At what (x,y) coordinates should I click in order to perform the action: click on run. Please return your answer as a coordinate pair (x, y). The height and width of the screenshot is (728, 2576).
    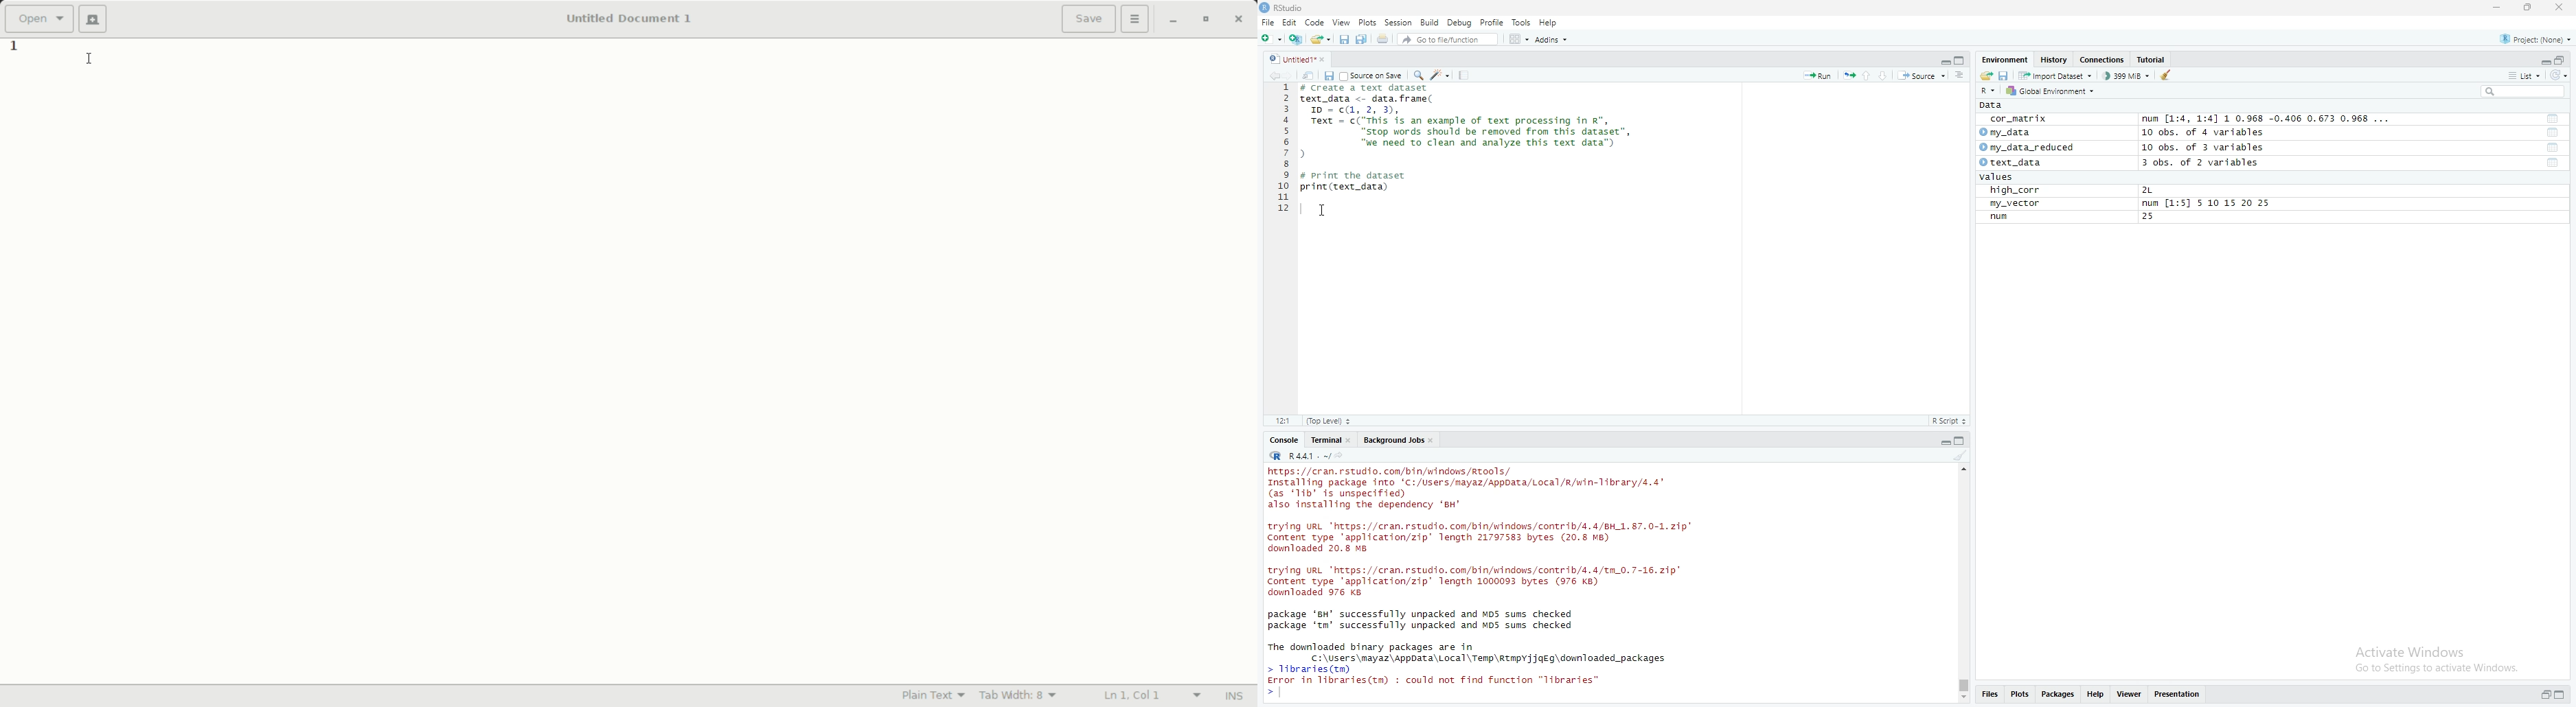
    Looking at the image, I should click on (1996, 217).